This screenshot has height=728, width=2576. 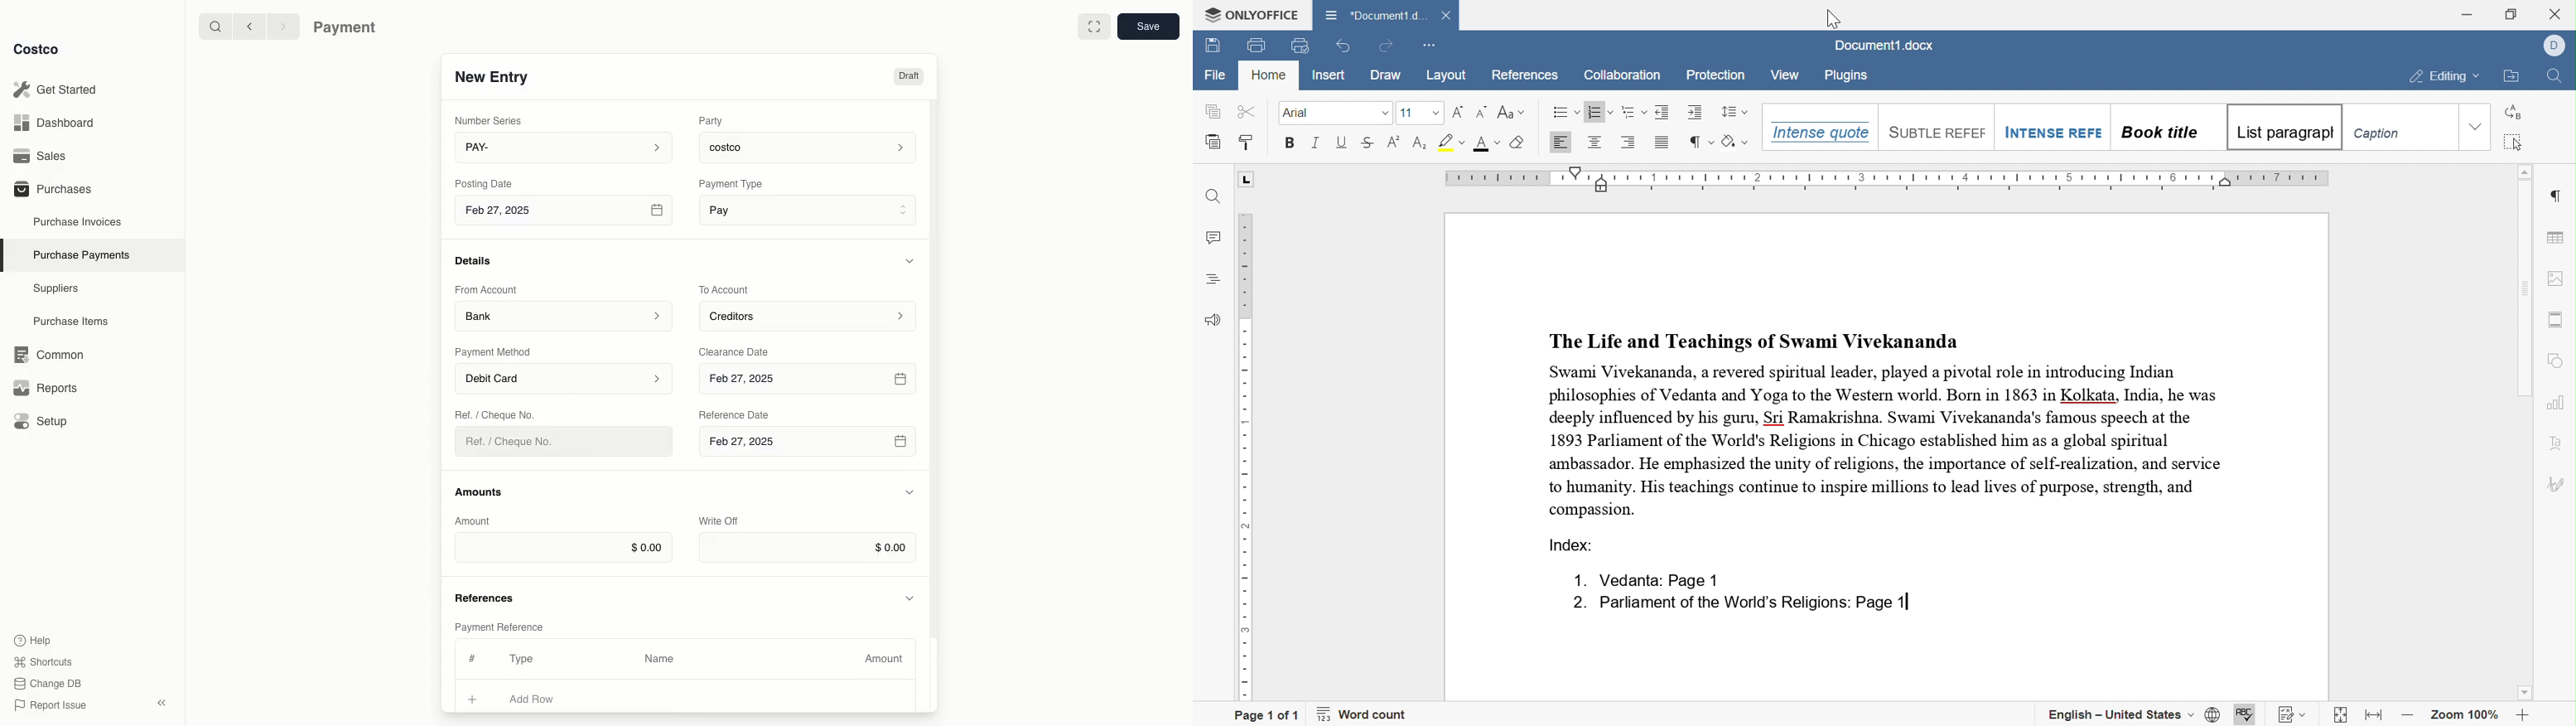 What do you see at coordinates (1634, 112) in the screenshot?
I see `multilevel list` at bounding box center [1634, 112].